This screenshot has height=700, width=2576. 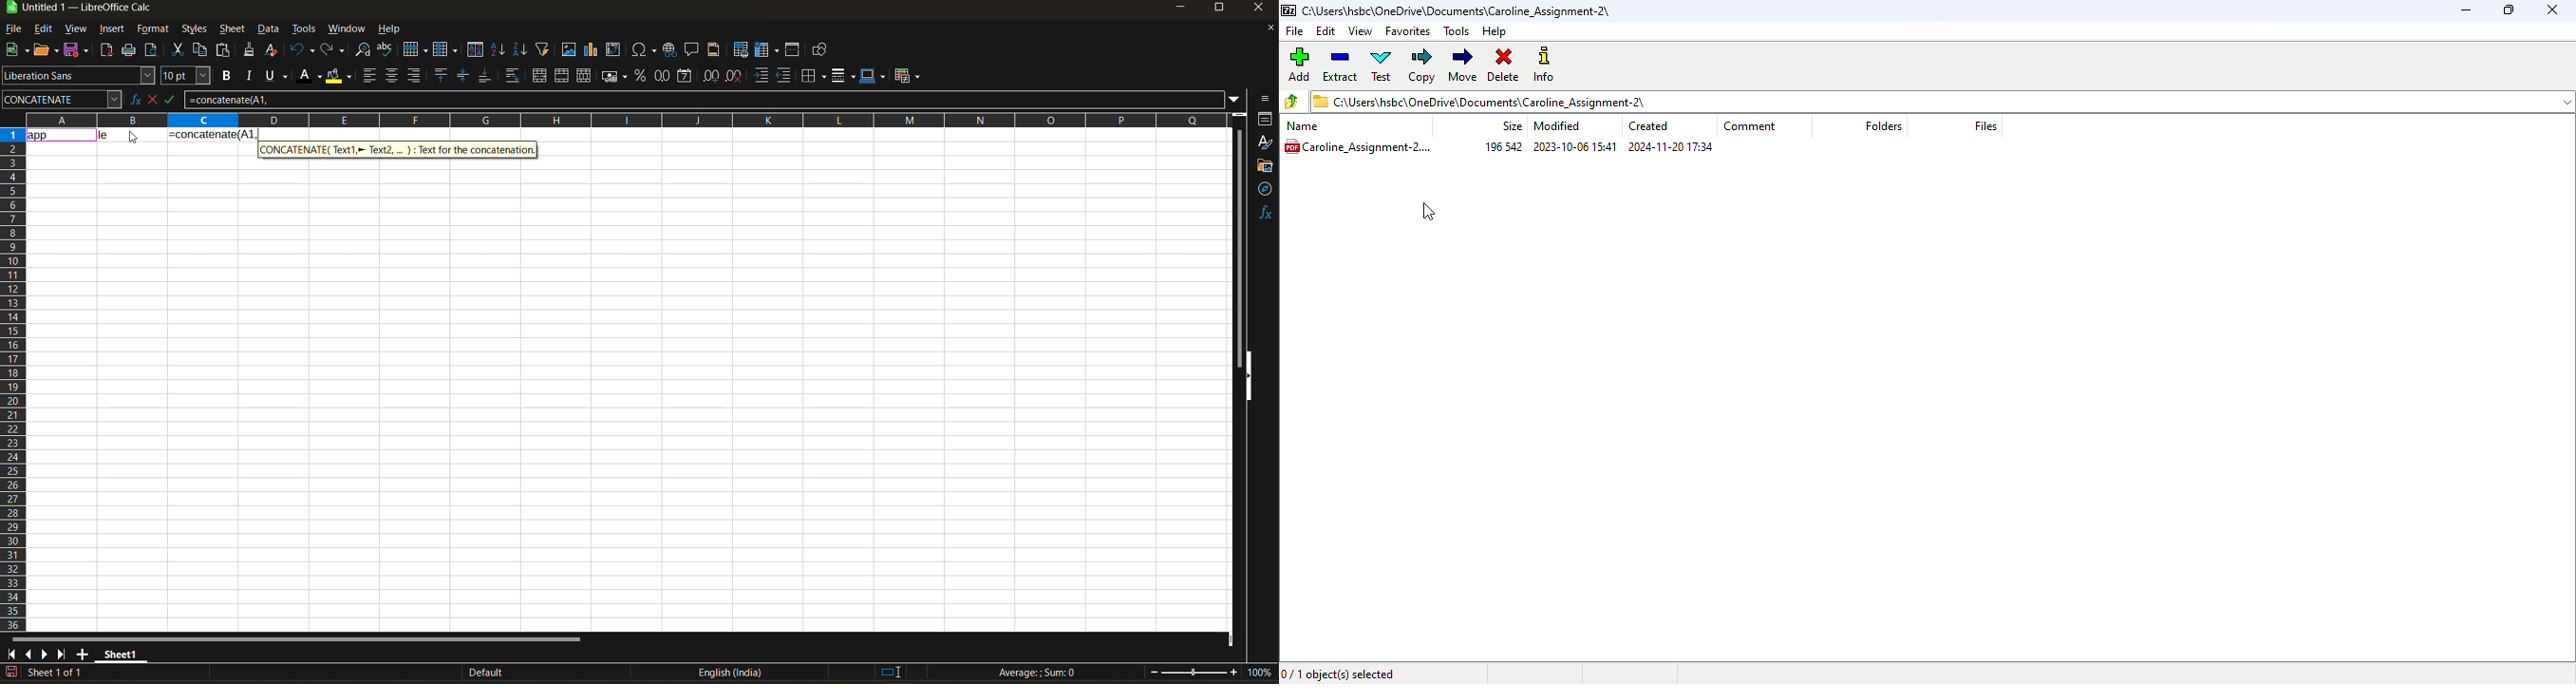 What do you see at coordinates (1503, 65) in the screenshot?
I see `delete` at bounding box center [1503, 65].